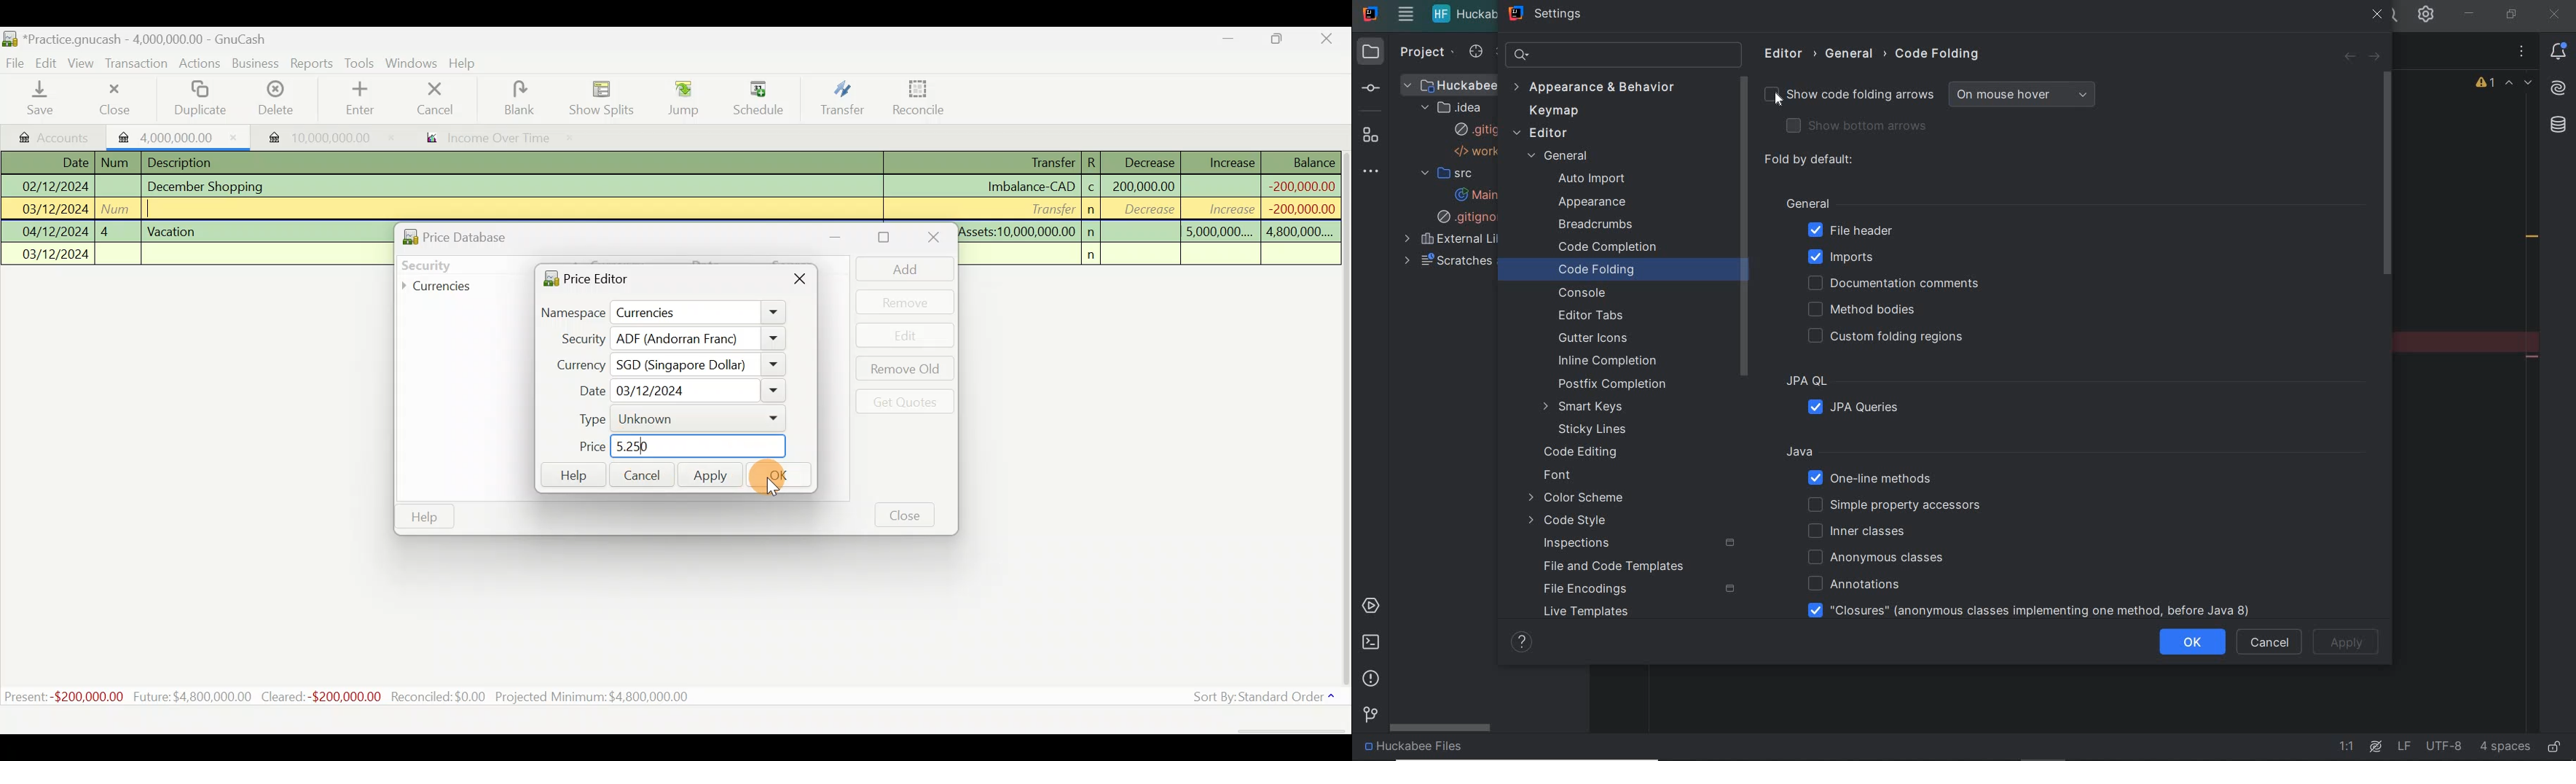  Describe the element at coordinates (673, 419) in the screenshot. I see `Type` at that location.